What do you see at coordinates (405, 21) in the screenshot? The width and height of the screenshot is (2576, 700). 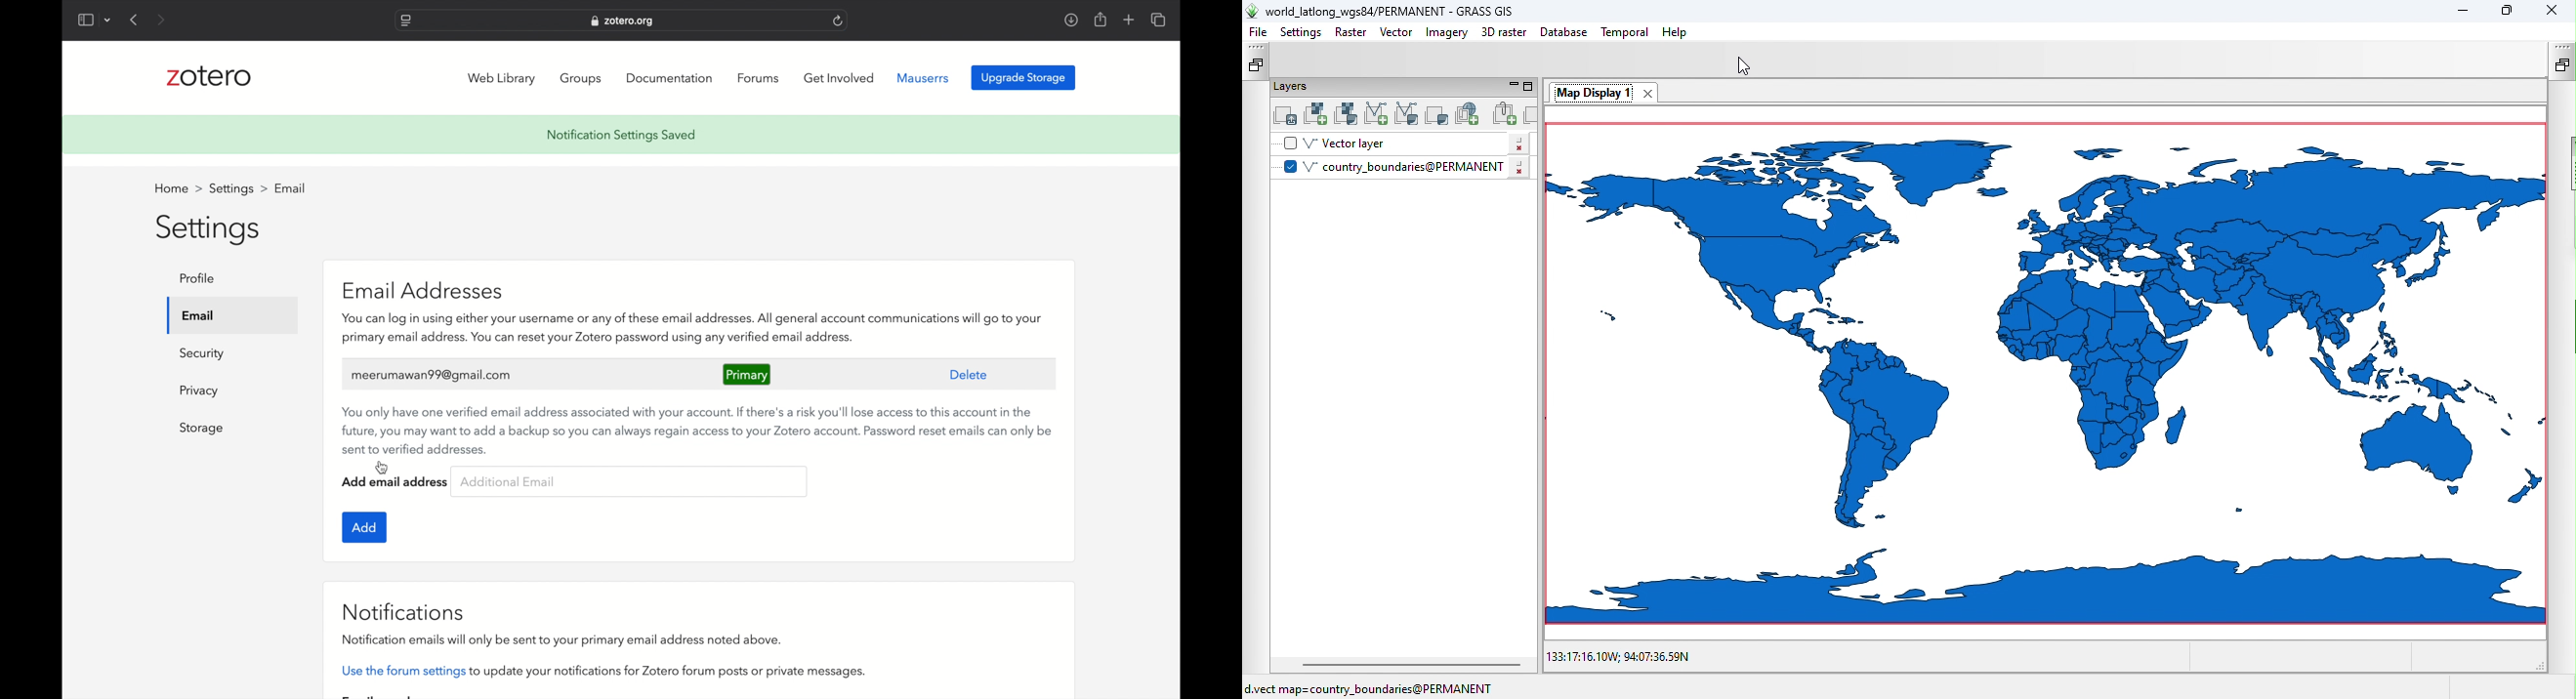 I see `website settings` at bounding box center [405, 21].